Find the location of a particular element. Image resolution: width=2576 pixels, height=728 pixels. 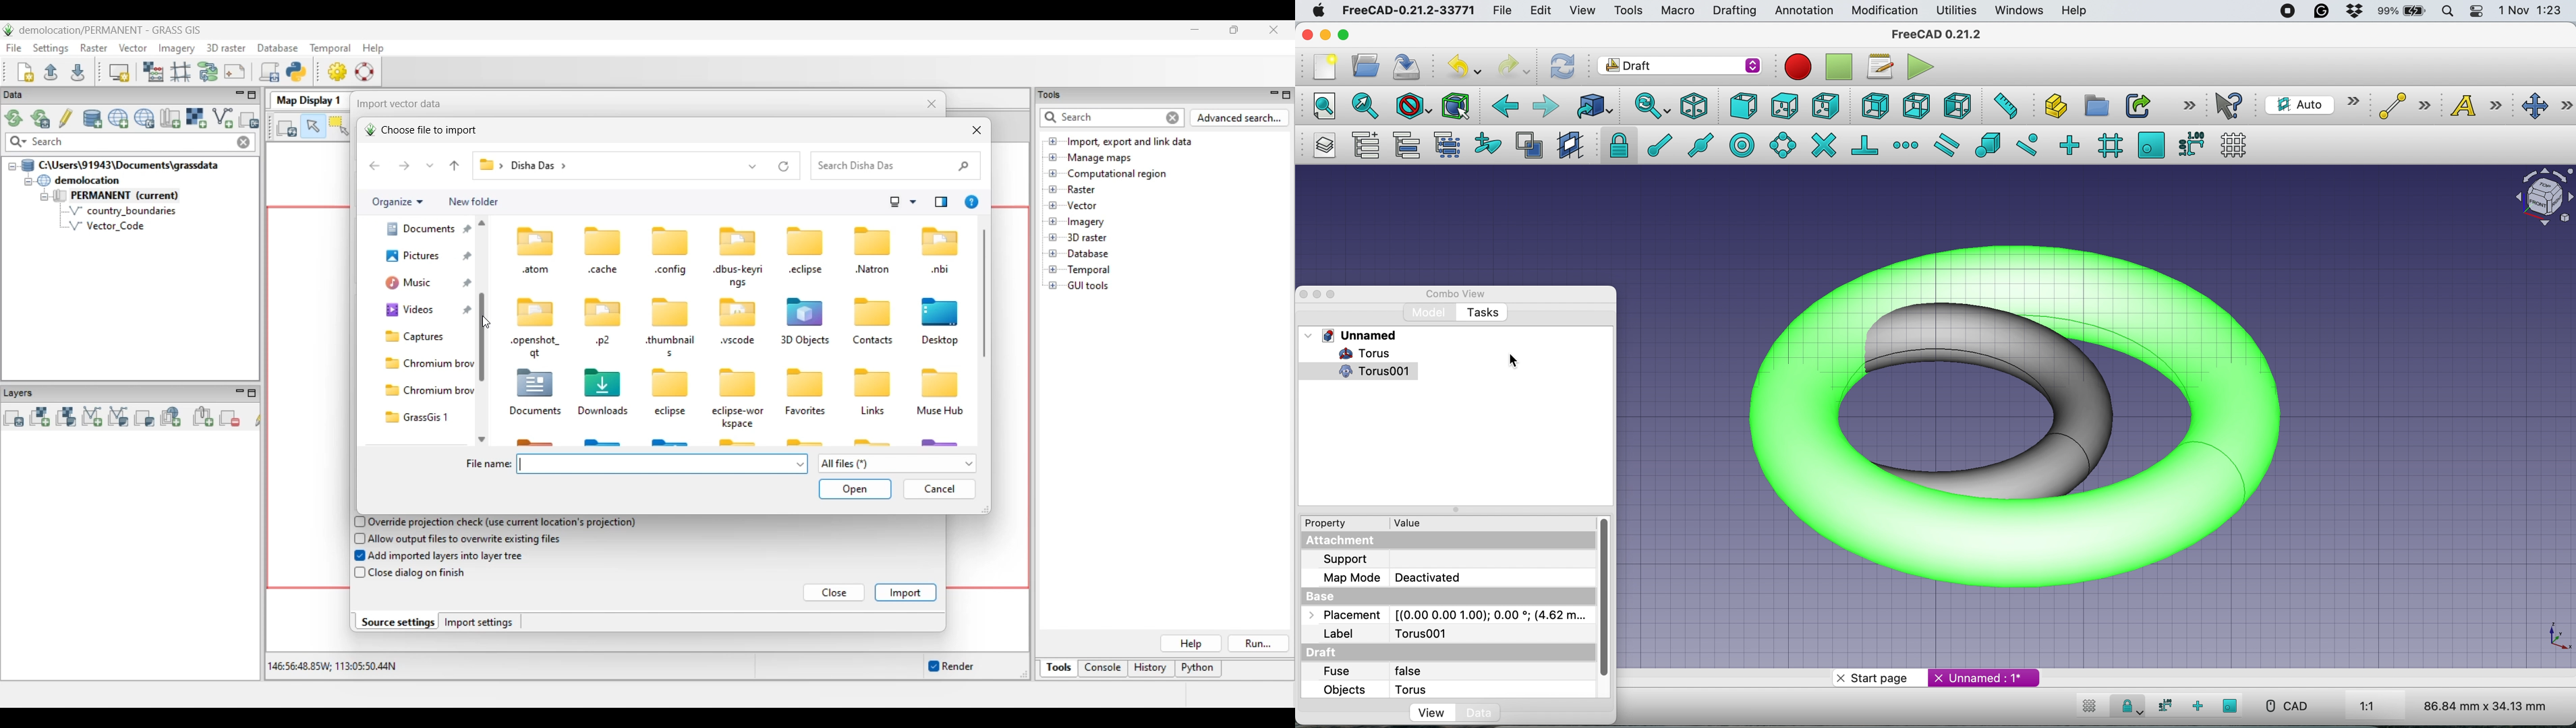

icon is located at coordinates (940, 311).